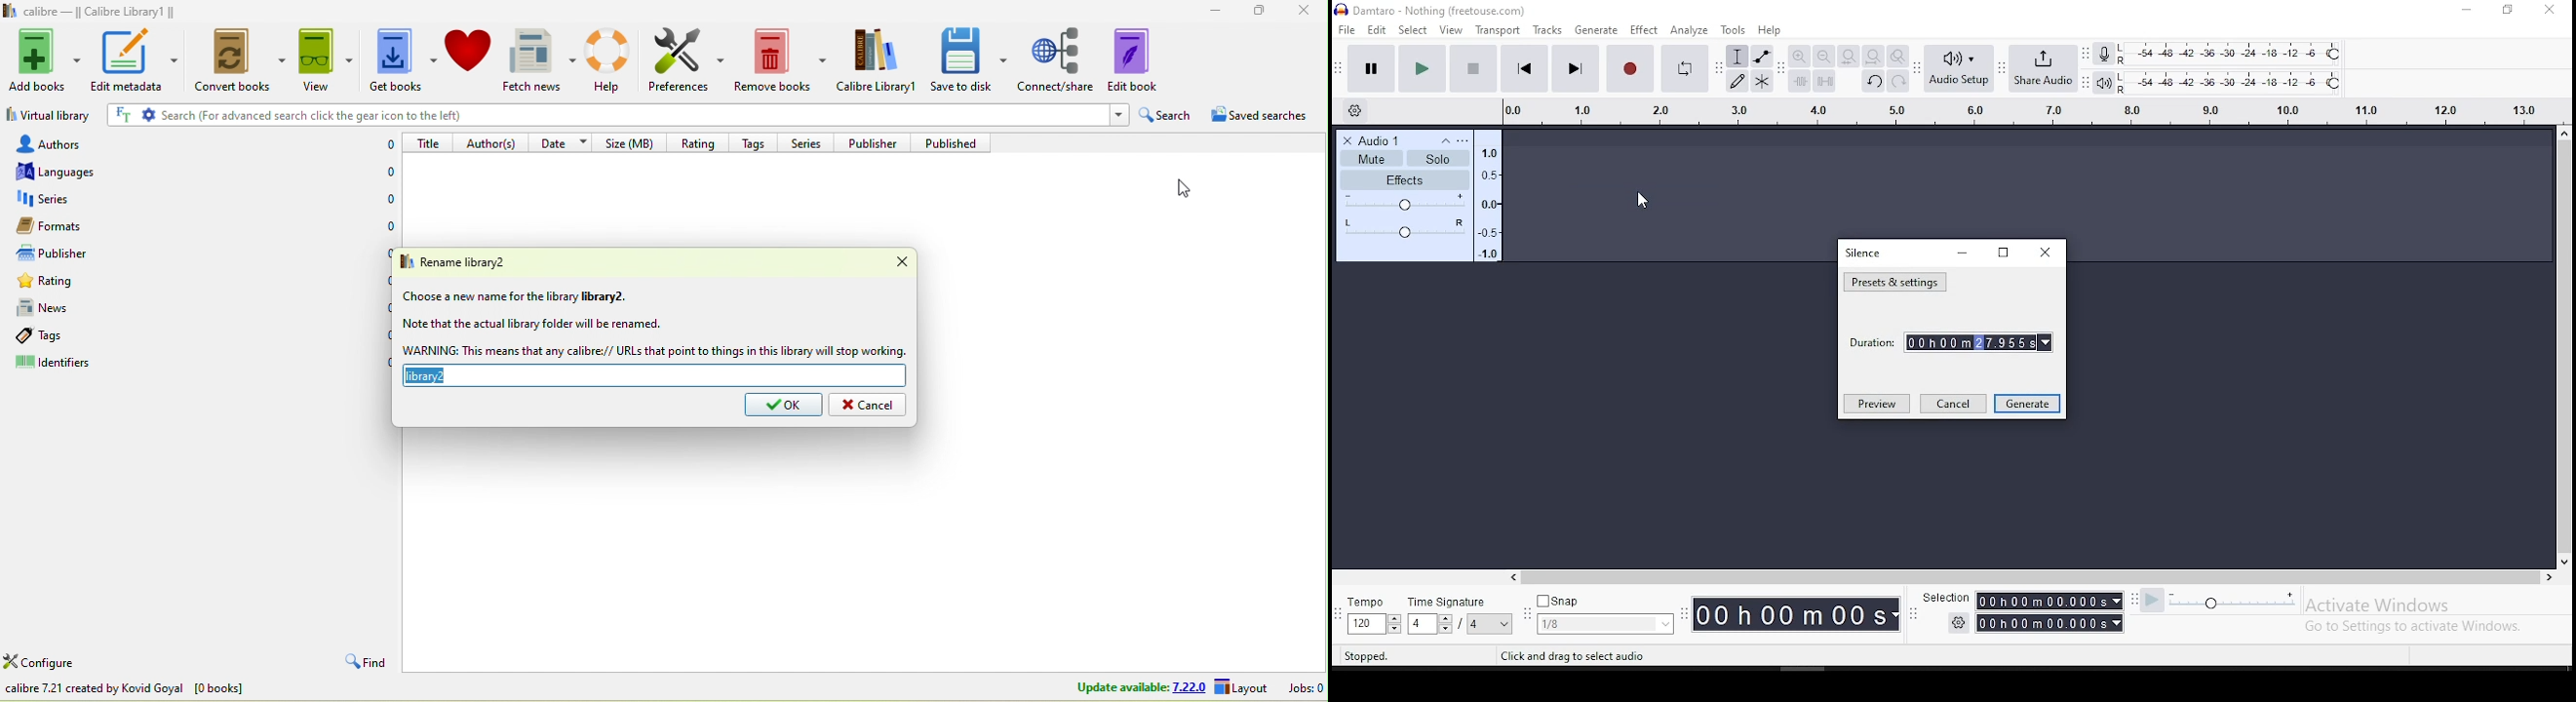 This screenshot has height=728, width=2576. Describe the element at coordinates (517, 297) in the screenshot. I see `choose a new name for the library 2` at that location.